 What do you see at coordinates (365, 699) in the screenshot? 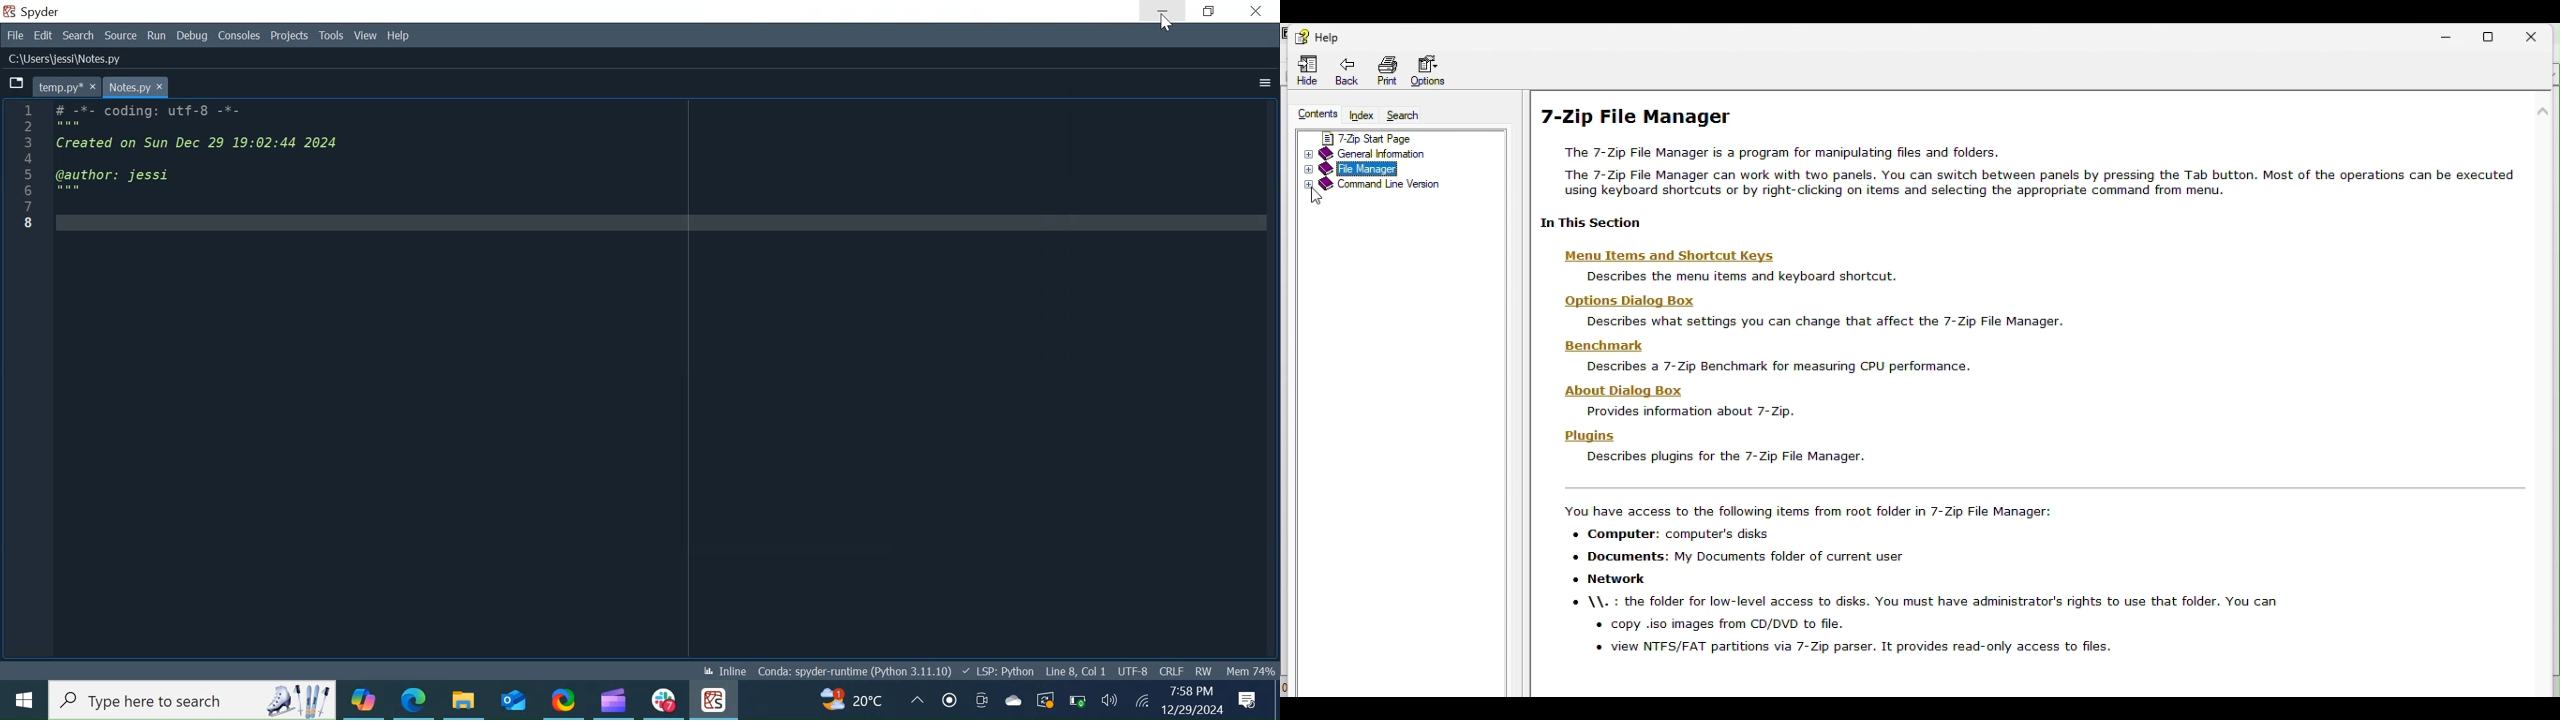
I see `Copilot` at bounding box center [365, 699].